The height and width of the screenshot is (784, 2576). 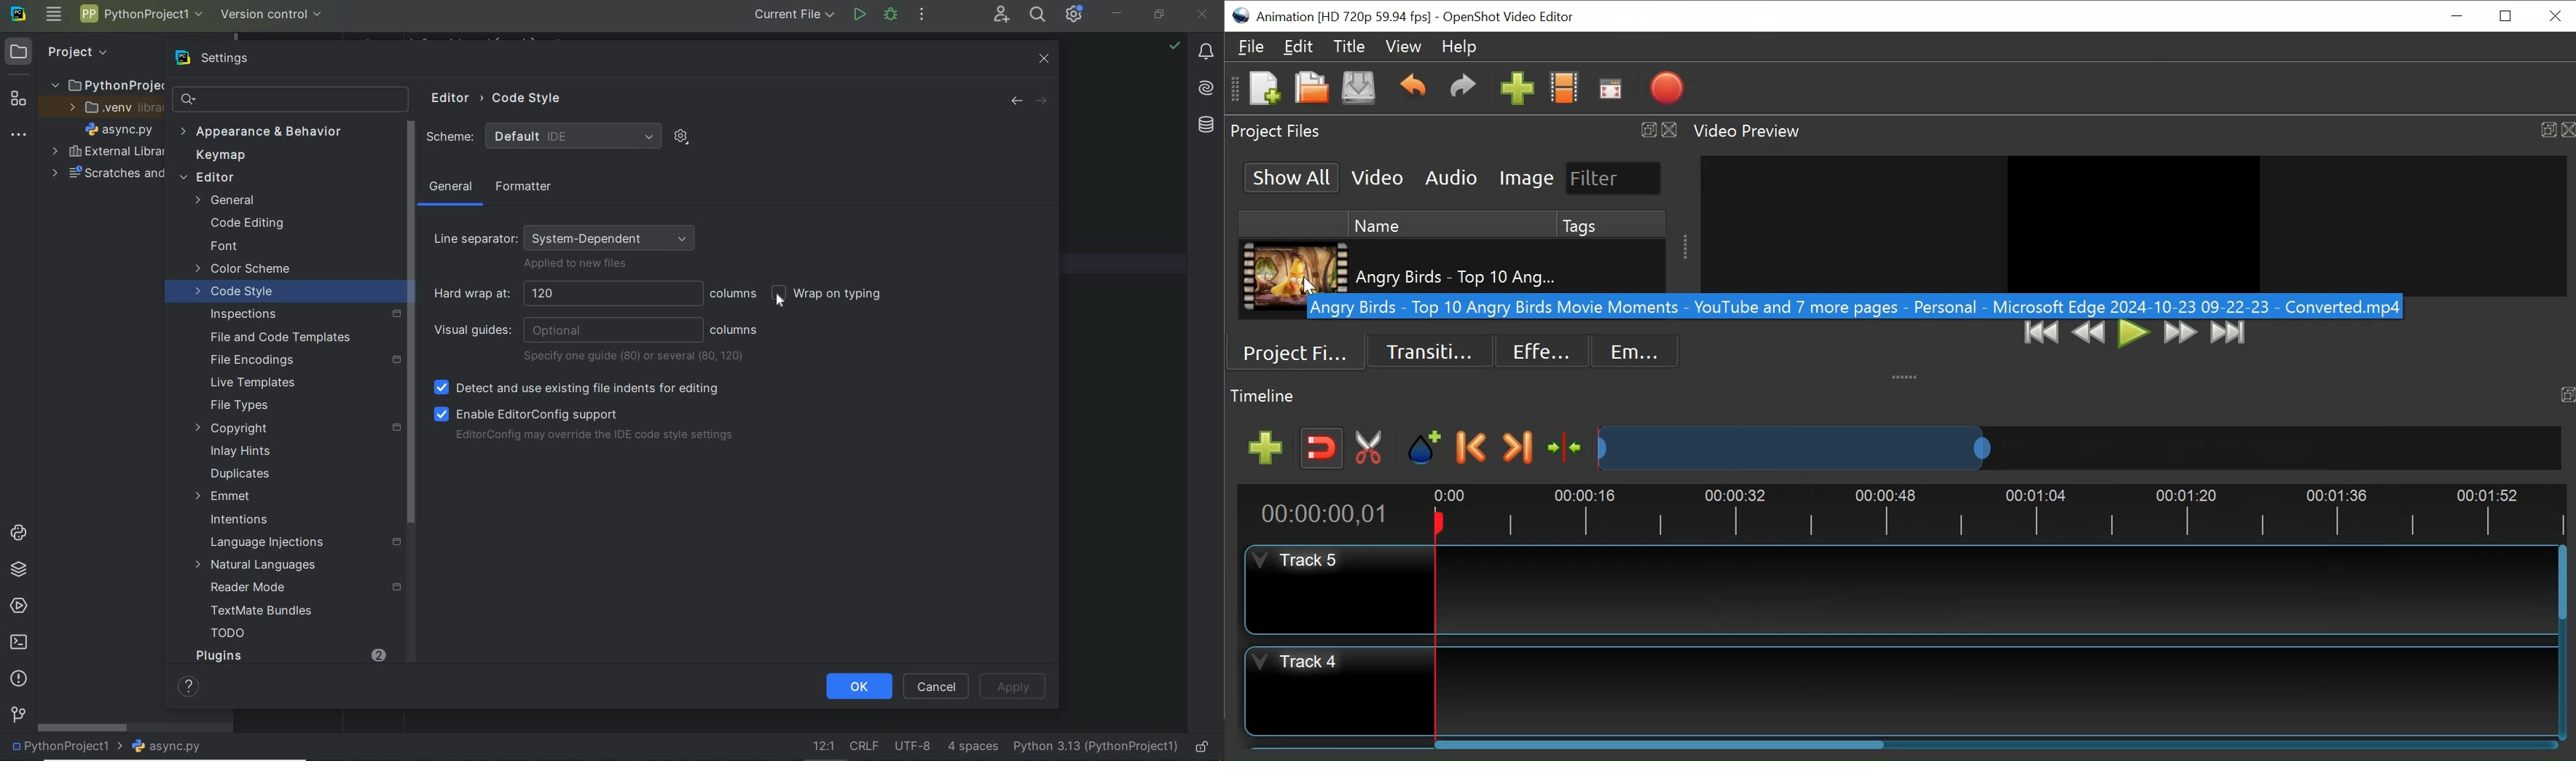 I want to click on New Project, so click(x=1263, y=87).